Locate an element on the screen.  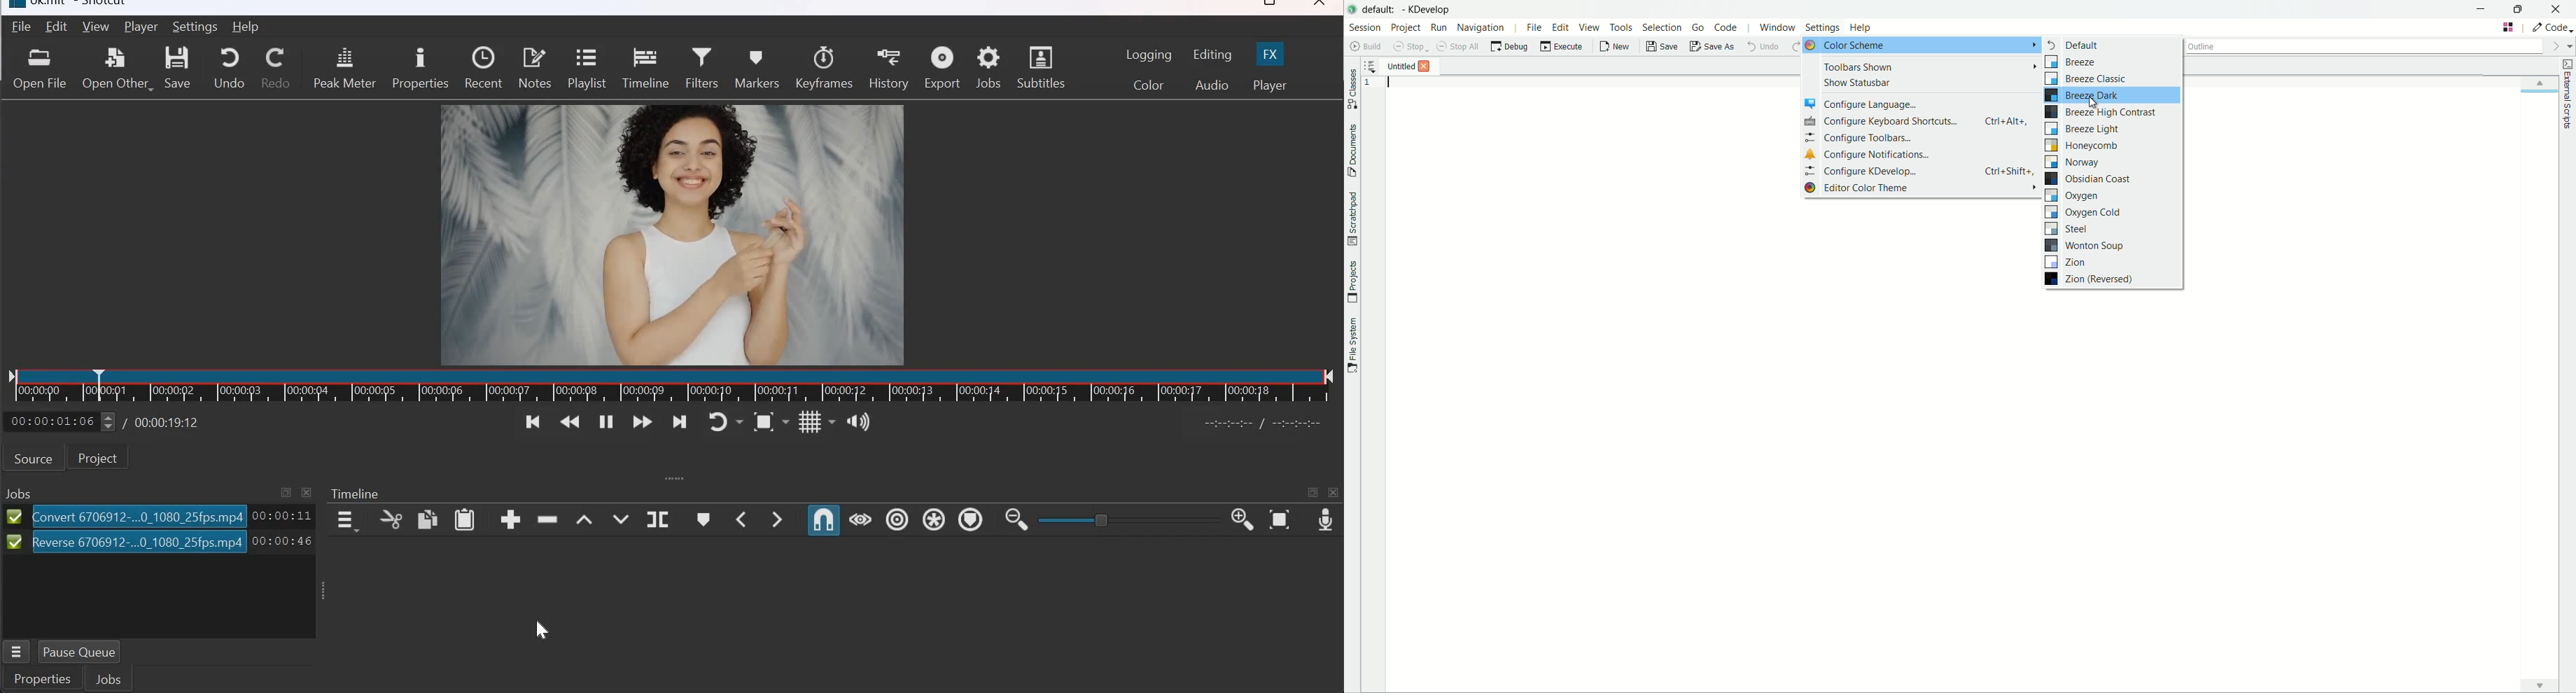
1 is located at coordinates (1373, 83).